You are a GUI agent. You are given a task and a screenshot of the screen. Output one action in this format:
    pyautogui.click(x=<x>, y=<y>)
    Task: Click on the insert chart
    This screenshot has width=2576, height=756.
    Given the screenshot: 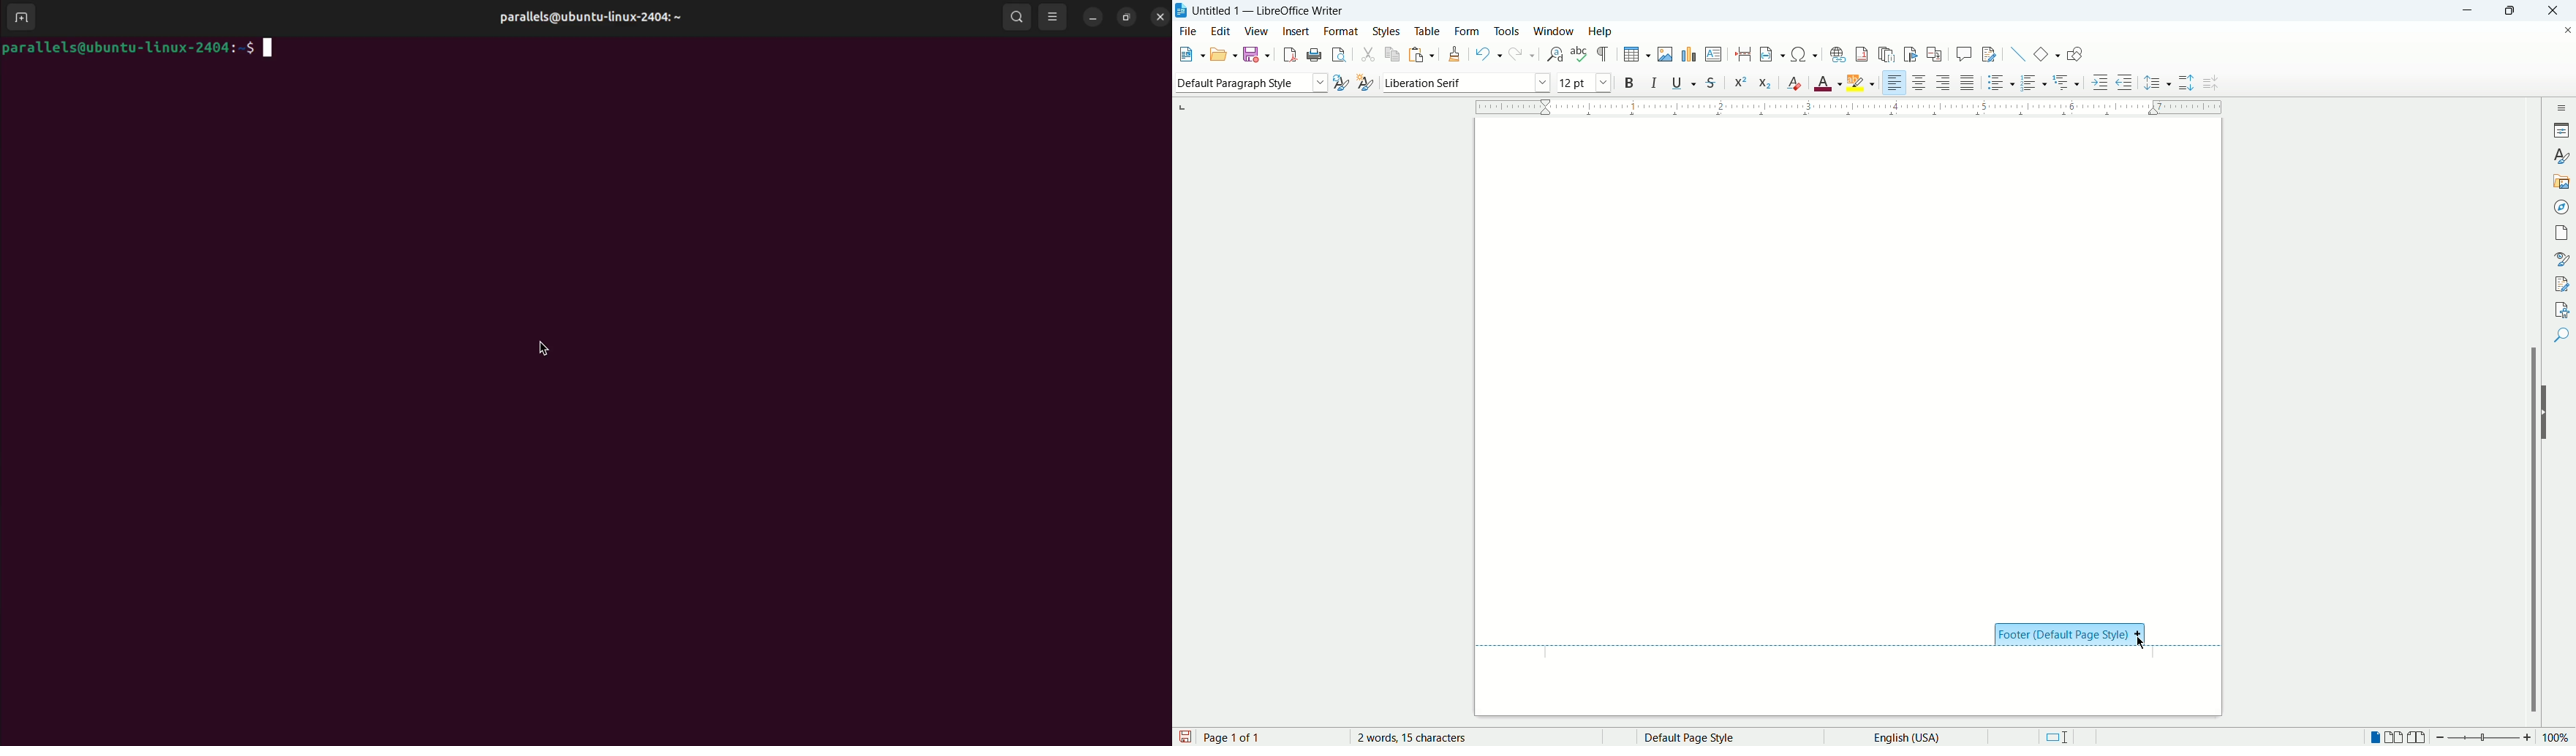 What is the action you would take?
    pyautogui.click(x=1688, y=53)
    